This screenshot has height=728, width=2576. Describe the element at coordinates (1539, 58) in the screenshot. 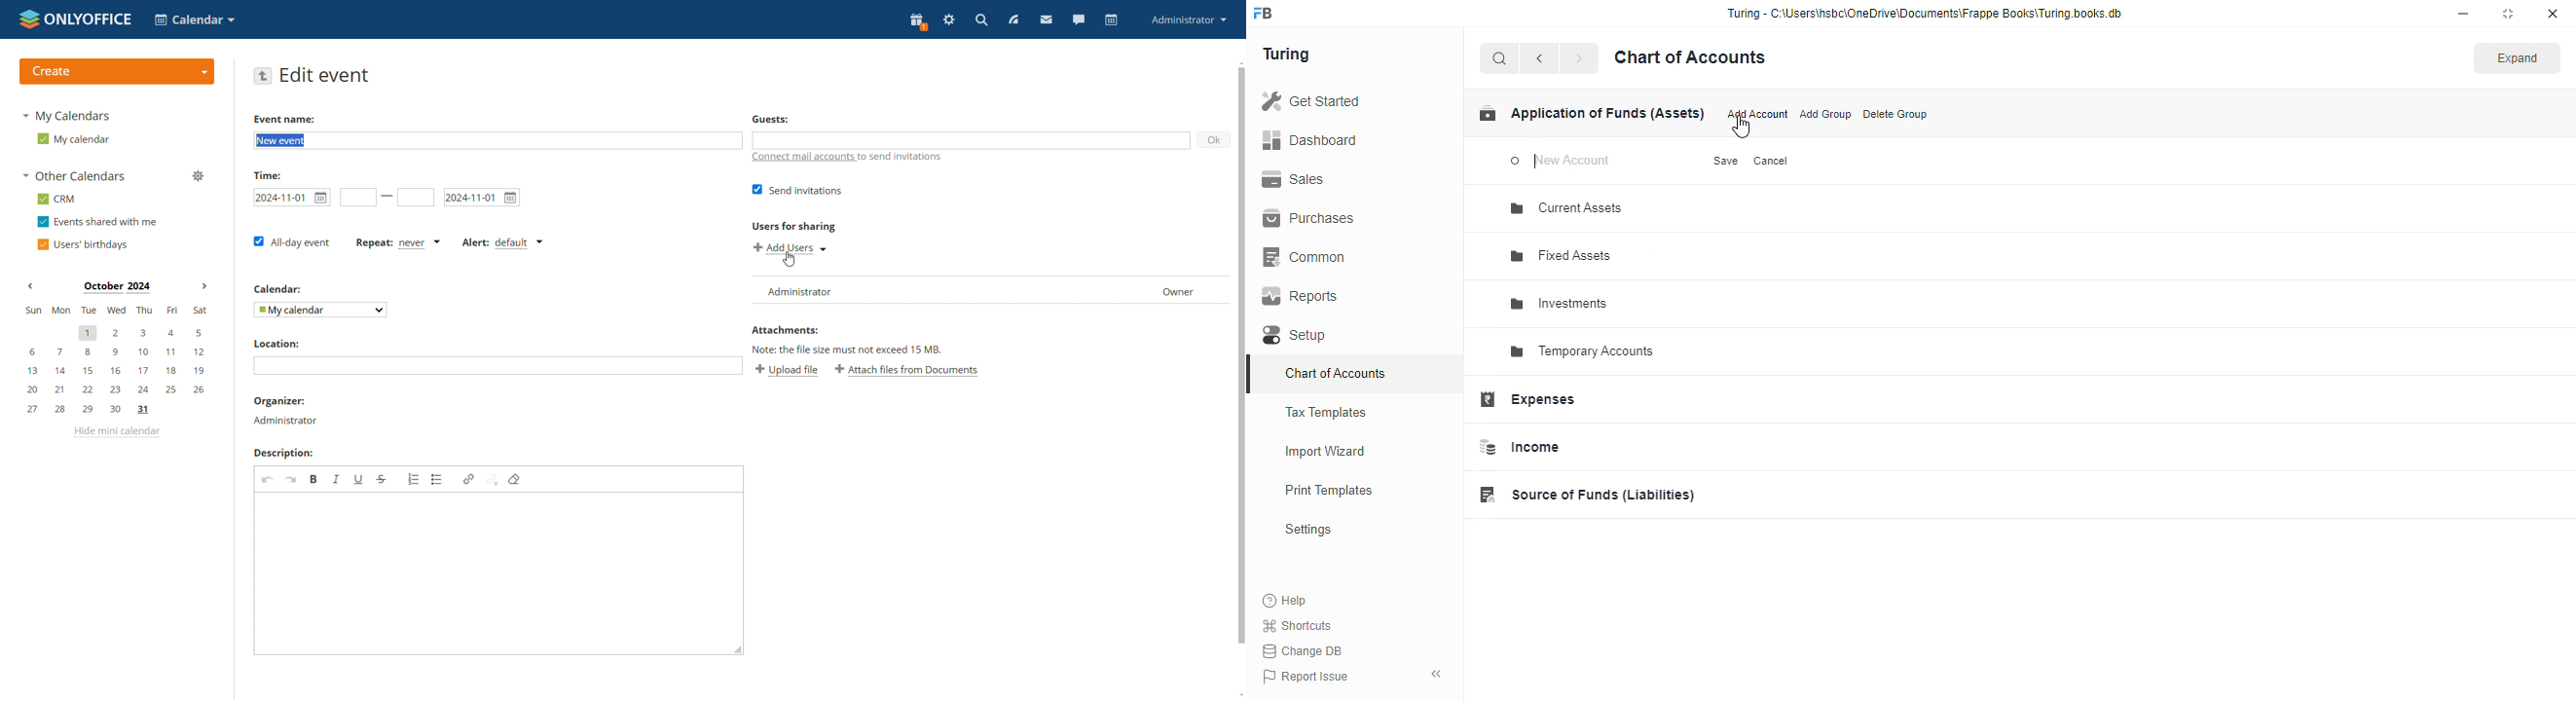

I see `back` at that location.